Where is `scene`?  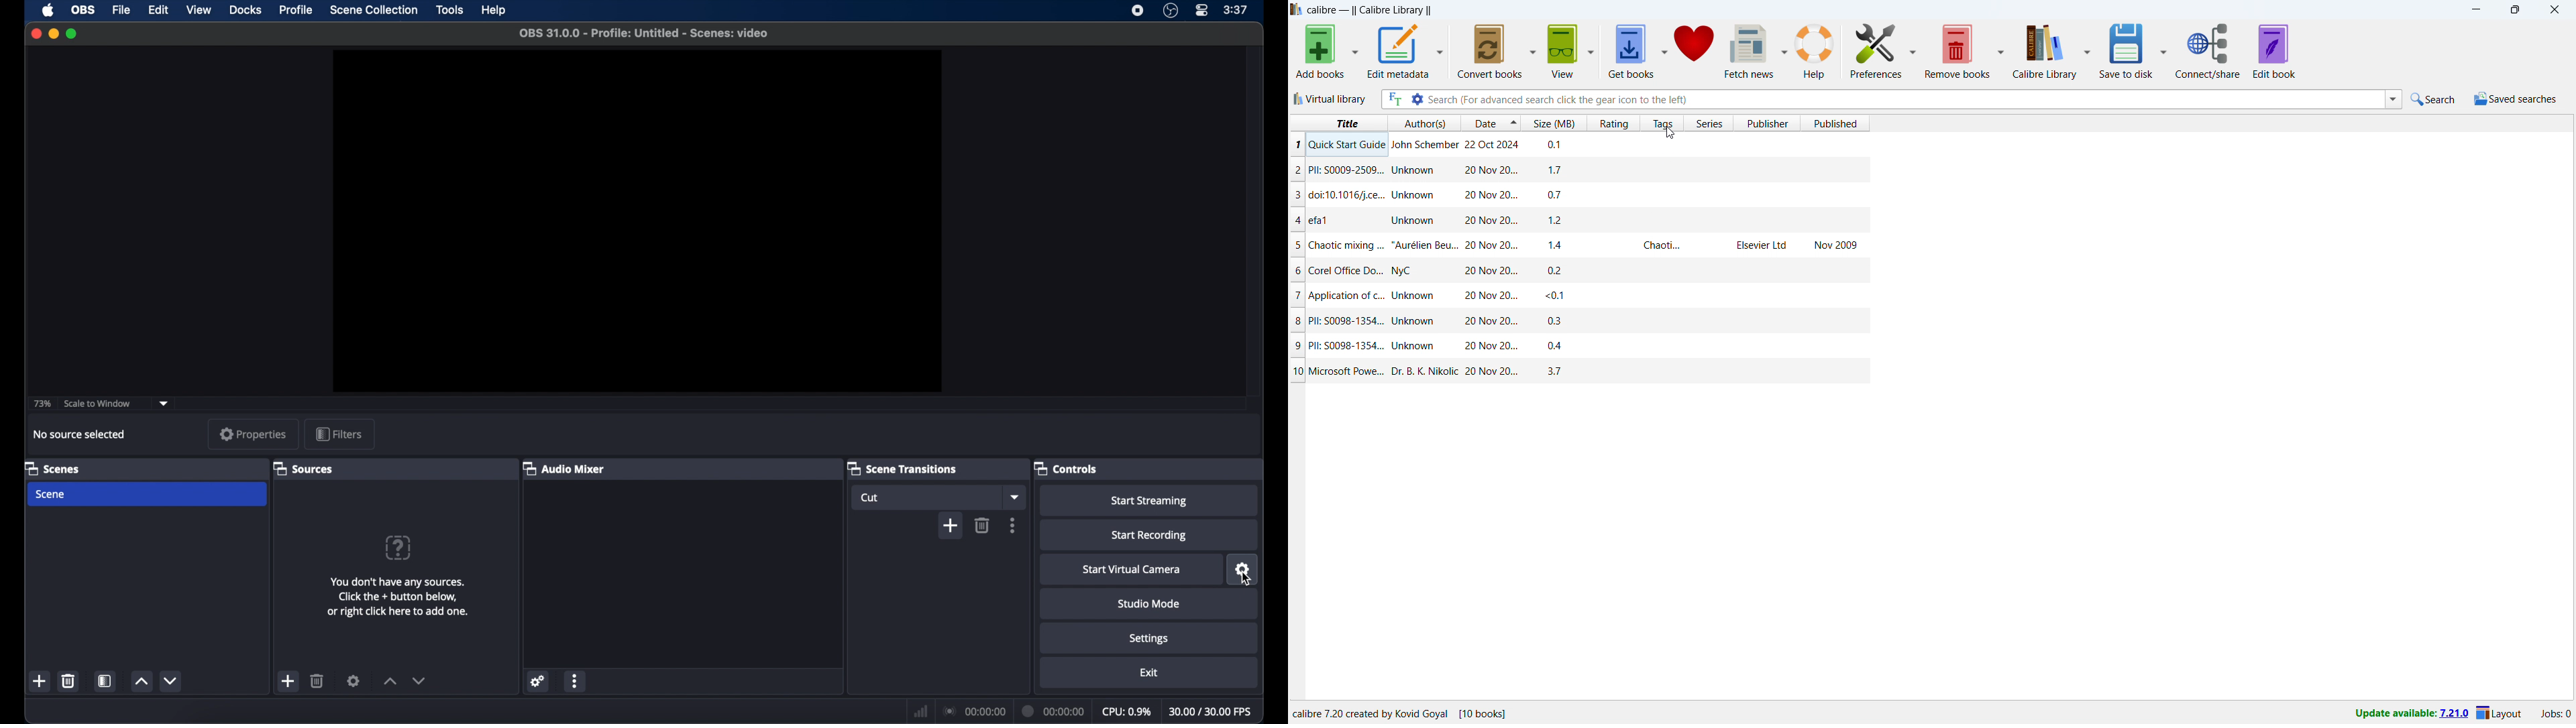
scene is located at coordinates (51, 495).